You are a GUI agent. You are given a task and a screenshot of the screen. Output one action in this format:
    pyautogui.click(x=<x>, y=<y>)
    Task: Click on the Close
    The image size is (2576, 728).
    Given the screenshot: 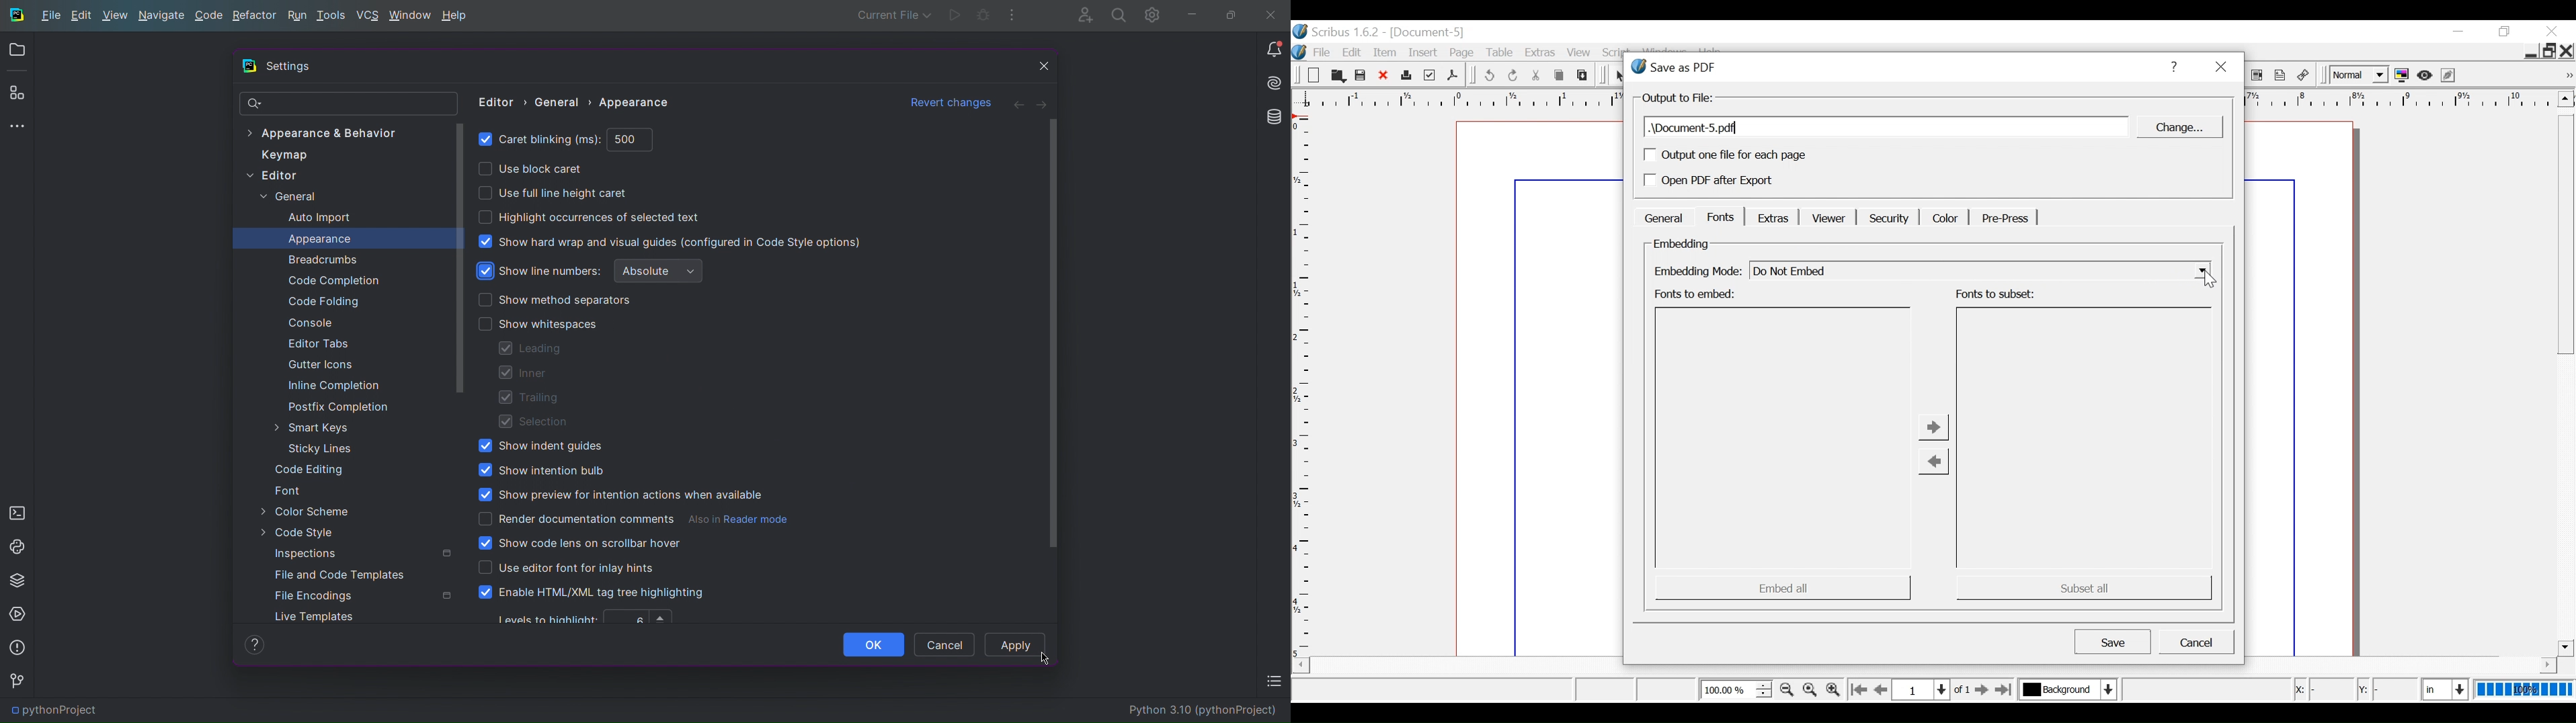 What is the action you would take?
    pyautogui.click(x=2552, y=31)
    